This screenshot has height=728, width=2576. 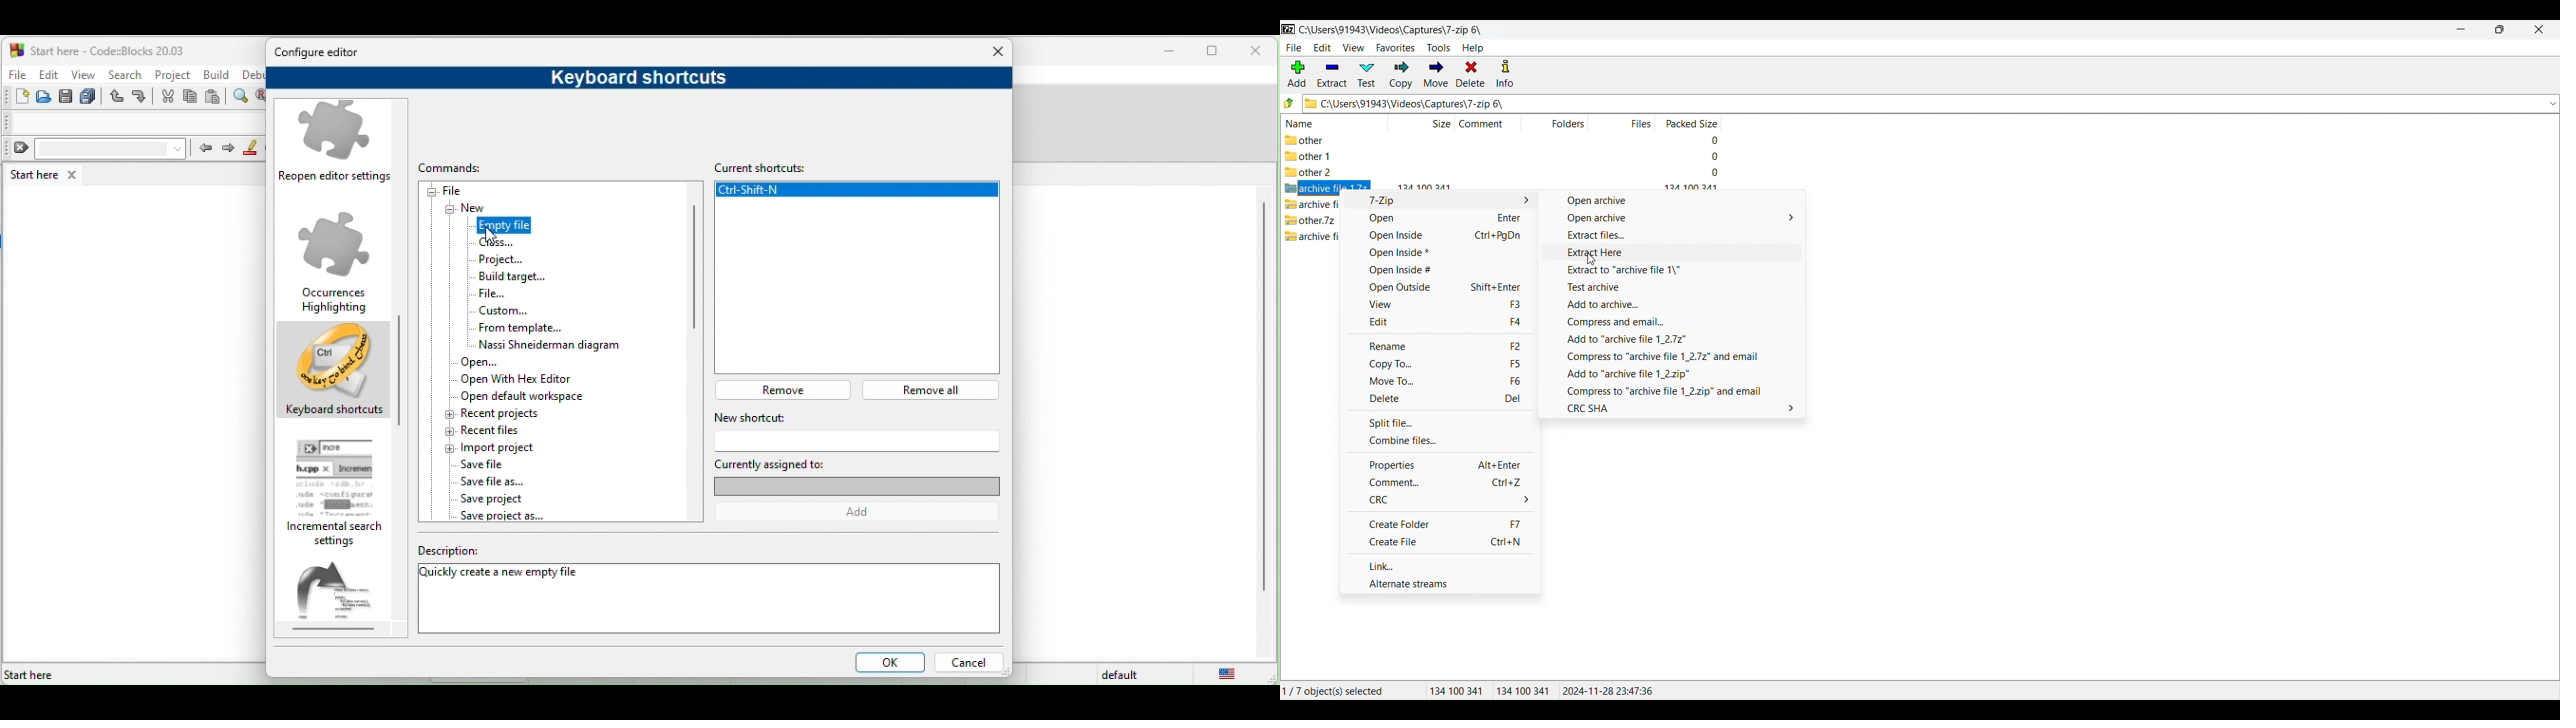 What do you see at coordinates (1438, 364) in the screenshot?
I see `Copy to` at bounding box center [1438, 364].